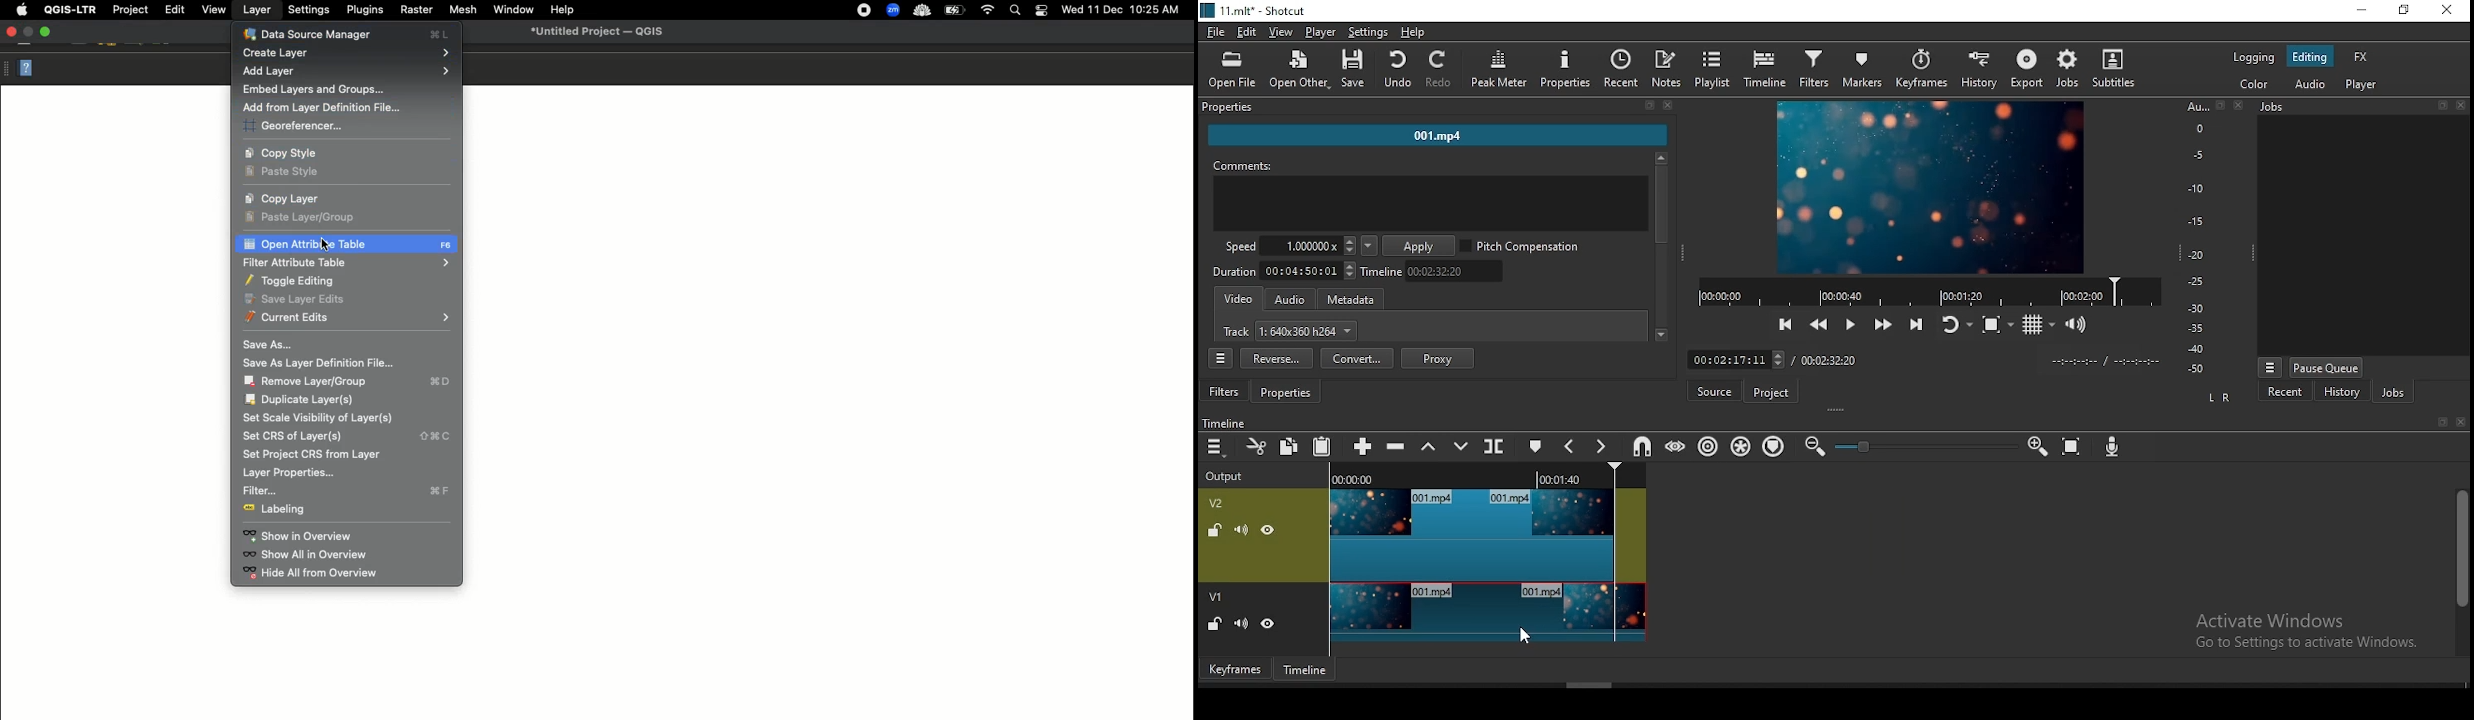 The height and width of the screenshot is (728, 2492). Describe the element at coordinates (1920, 323) in the screenshot. I see `skip to the next point` at that location.